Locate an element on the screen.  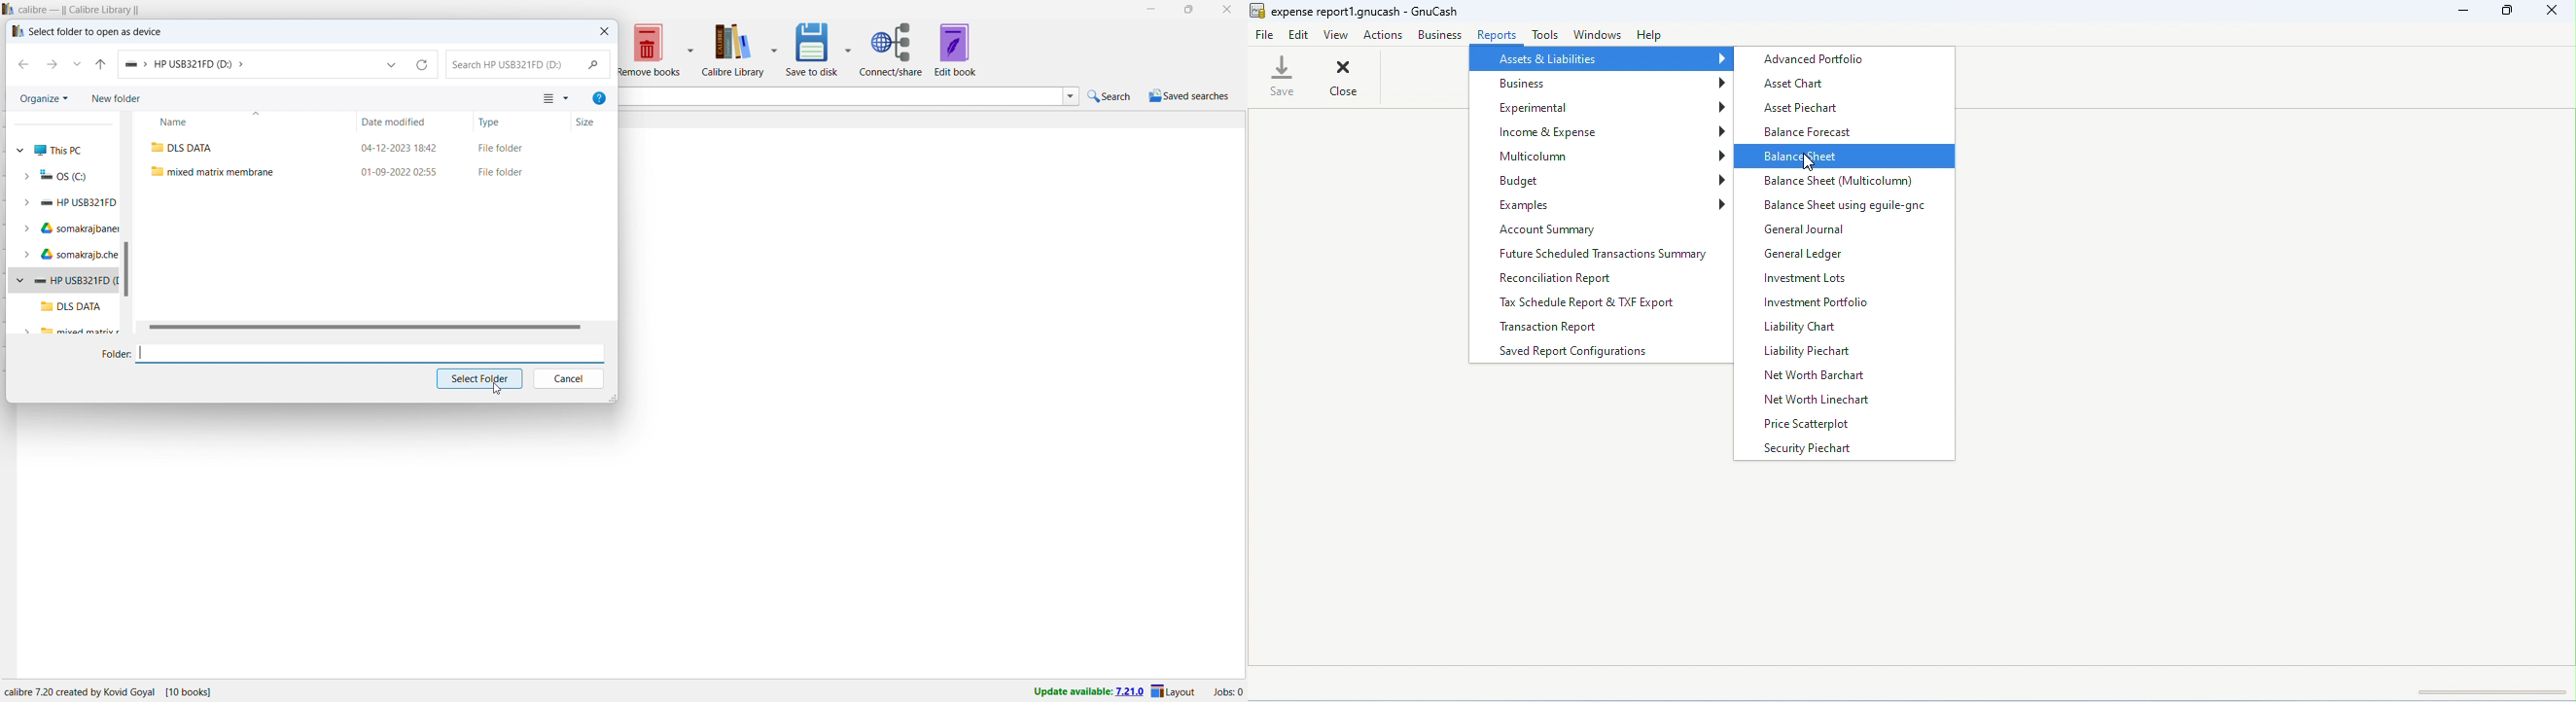
previous folder is located at coordinates (23, 64).